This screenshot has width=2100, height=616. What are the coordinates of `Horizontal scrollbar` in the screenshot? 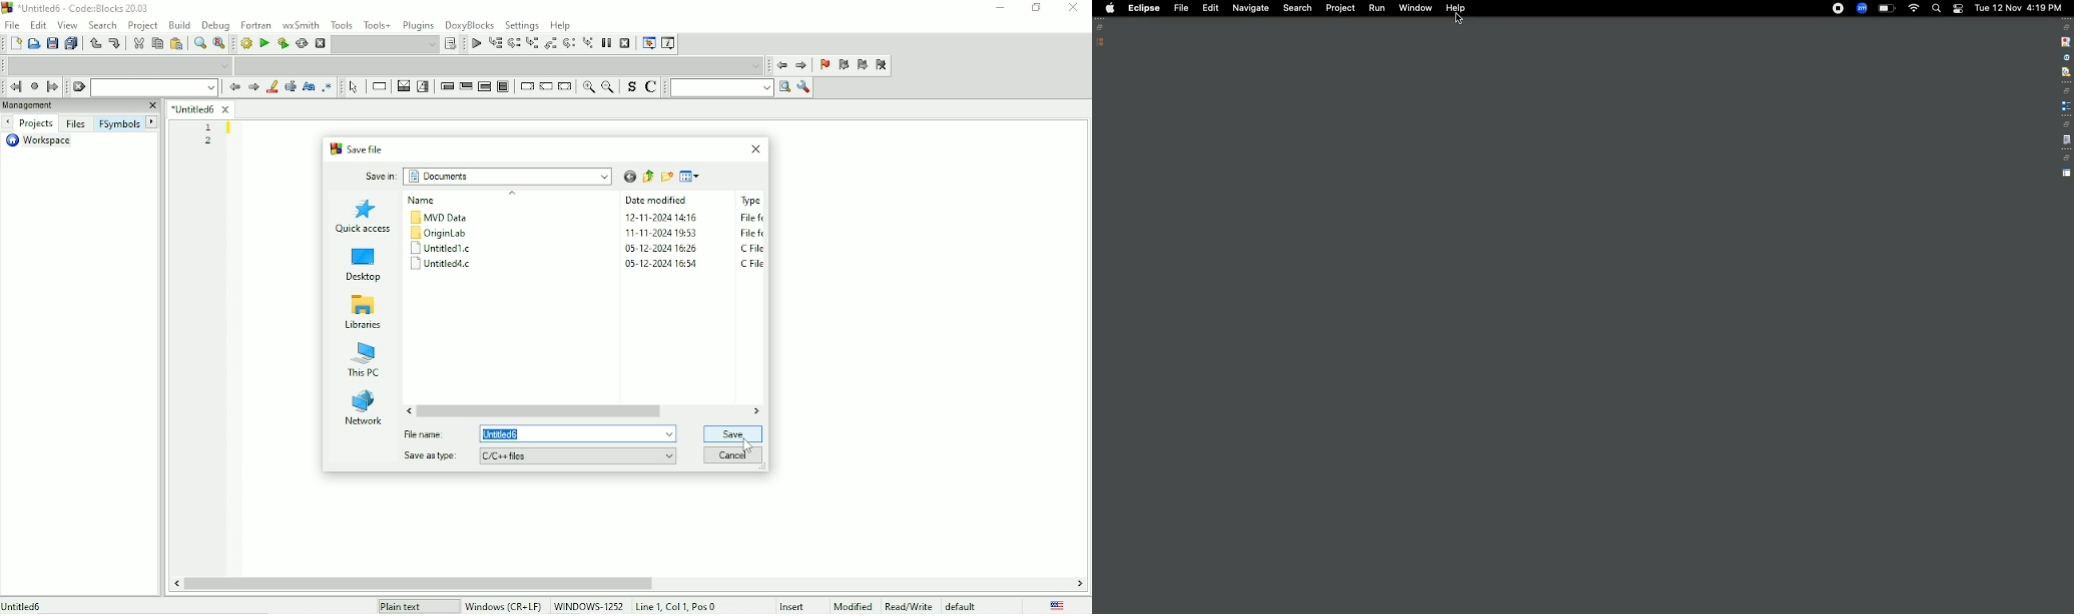 It's located at (417, 582).